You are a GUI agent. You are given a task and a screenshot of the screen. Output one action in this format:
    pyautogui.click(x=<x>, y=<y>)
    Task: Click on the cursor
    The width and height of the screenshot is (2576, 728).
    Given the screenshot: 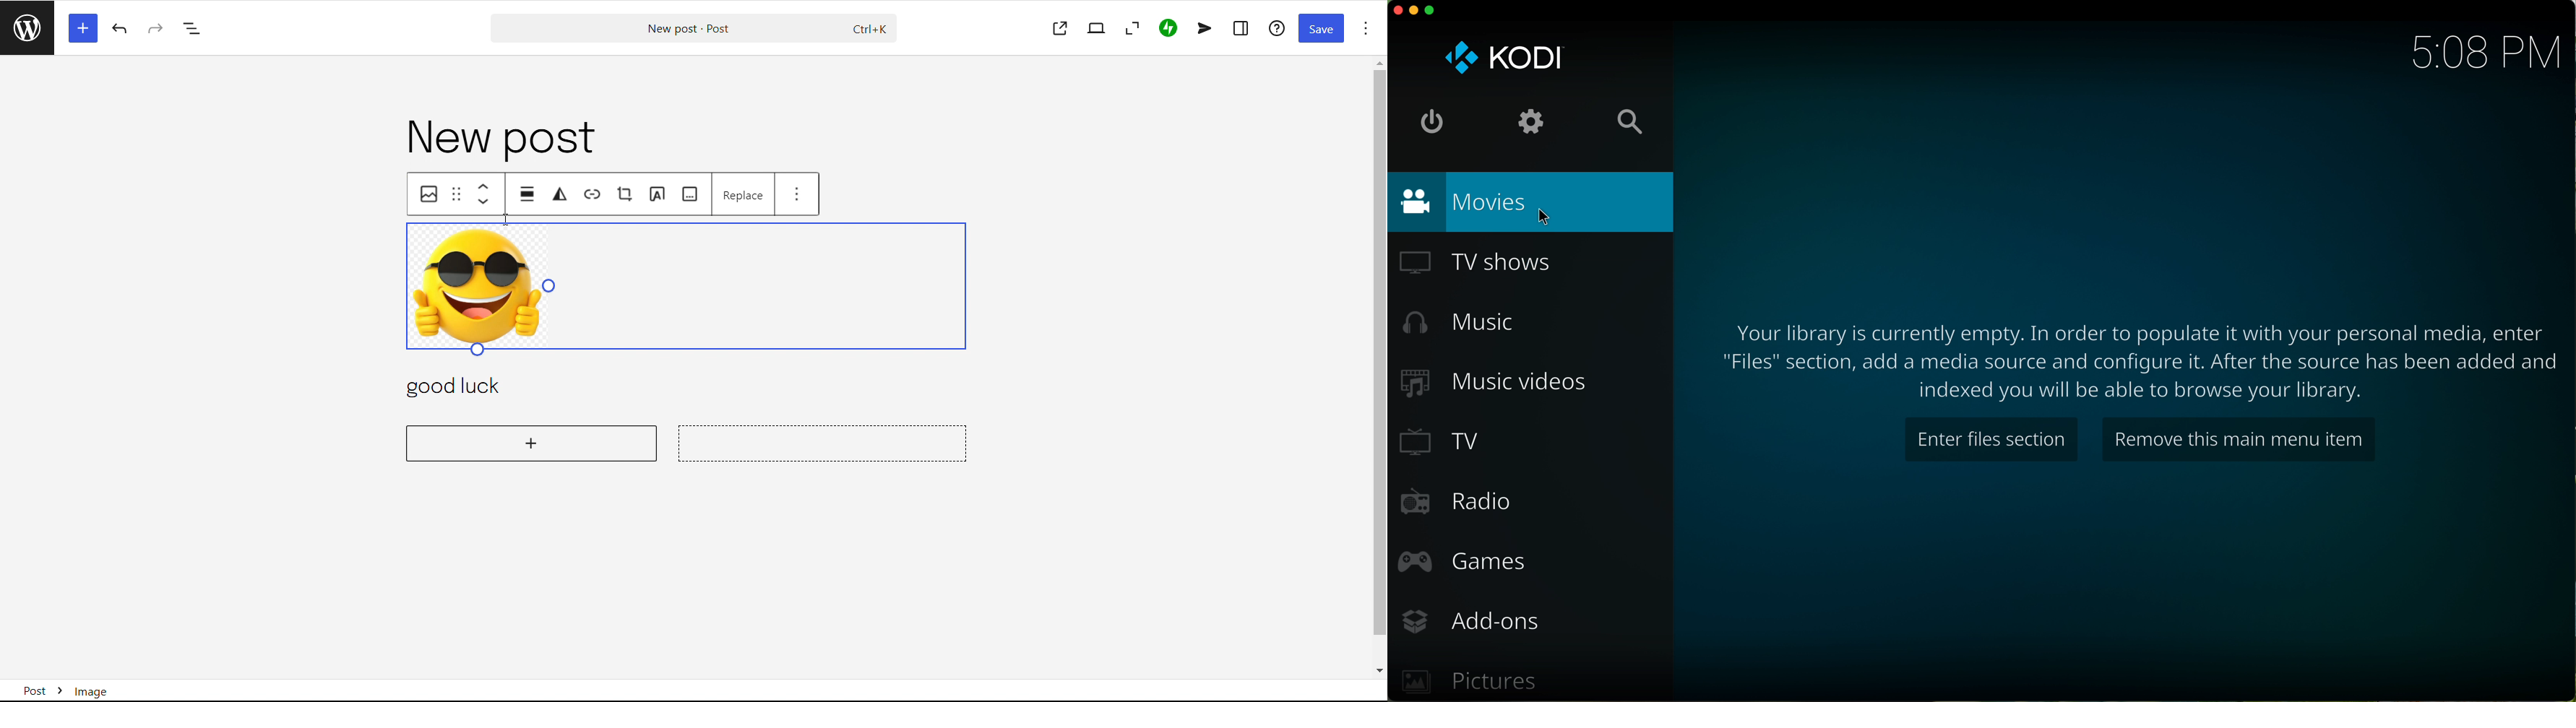 What is the action you would take?
    pyautogui.click(x=1546, y=218)
    